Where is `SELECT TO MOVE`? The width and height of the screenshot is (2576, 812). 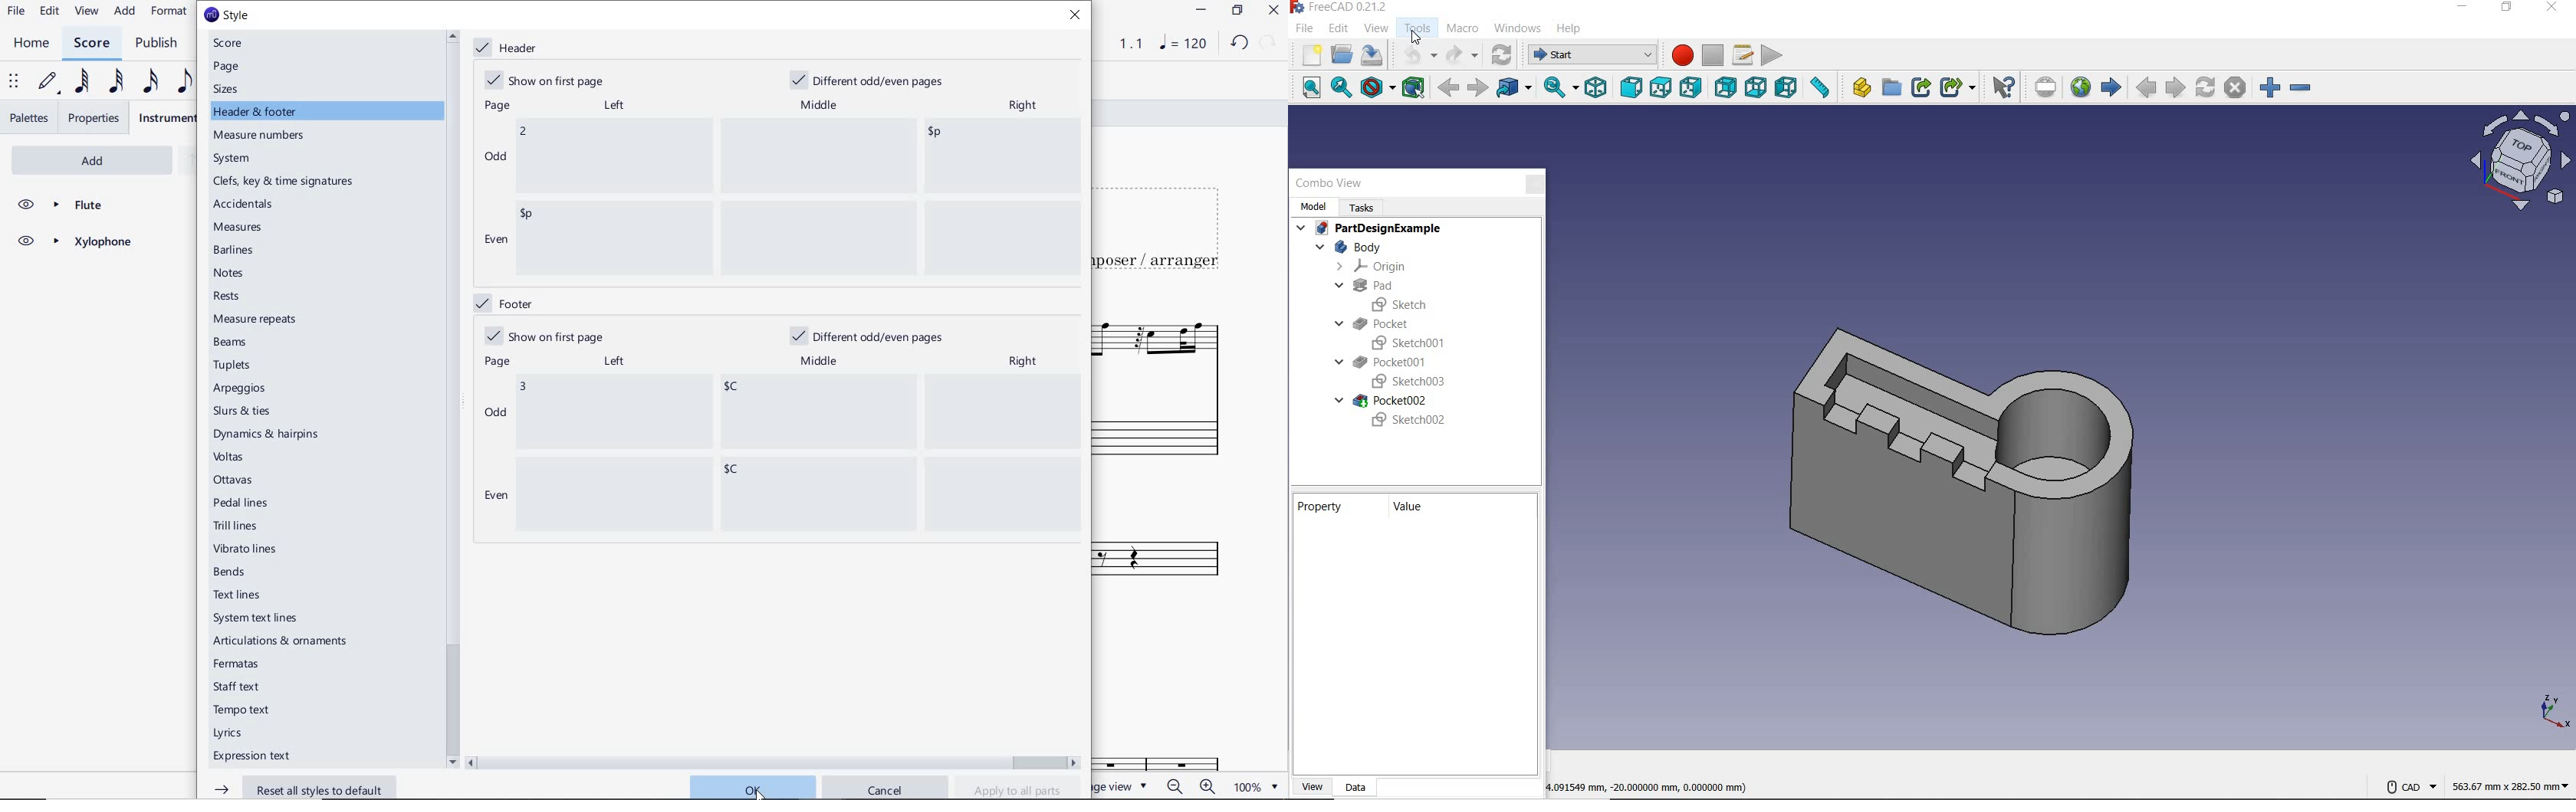
SELECT TO MOVE is located at coordinates (14, 82).